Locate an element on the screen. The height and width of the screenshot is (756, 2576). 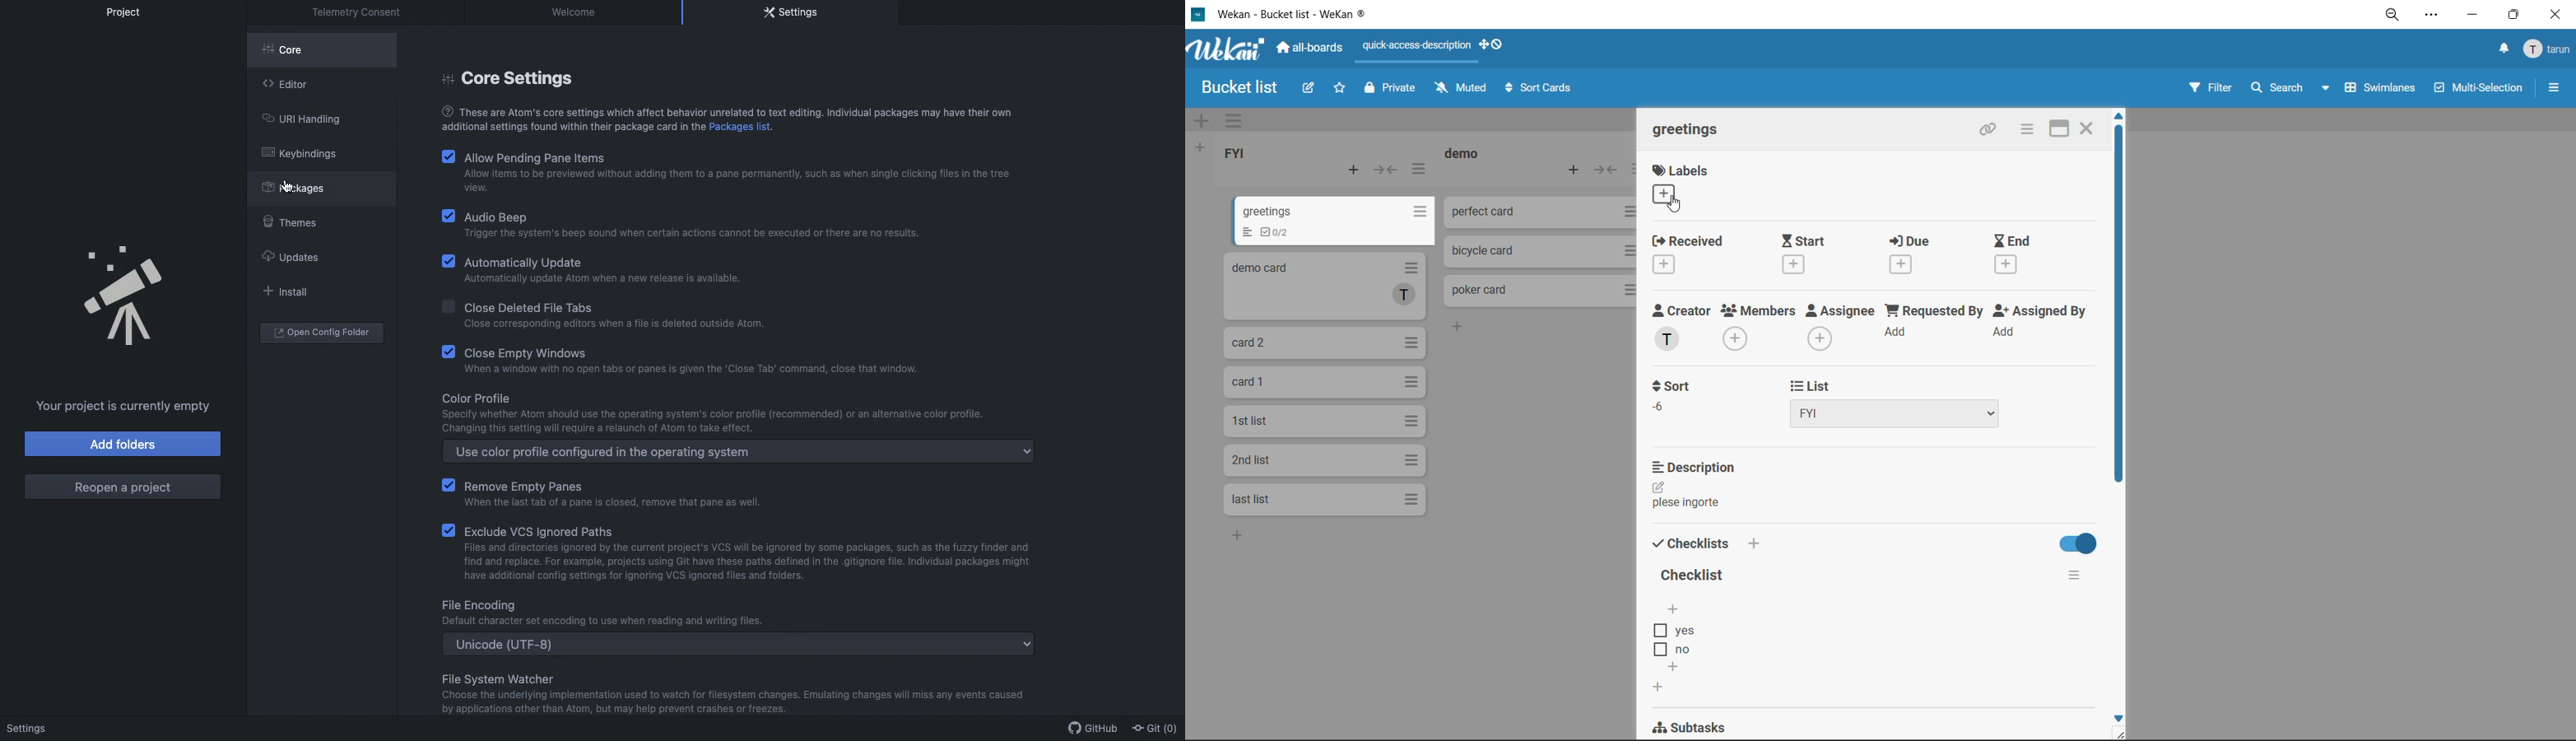
Use color profile configured in the operating system is located at coordinates (741, 453).